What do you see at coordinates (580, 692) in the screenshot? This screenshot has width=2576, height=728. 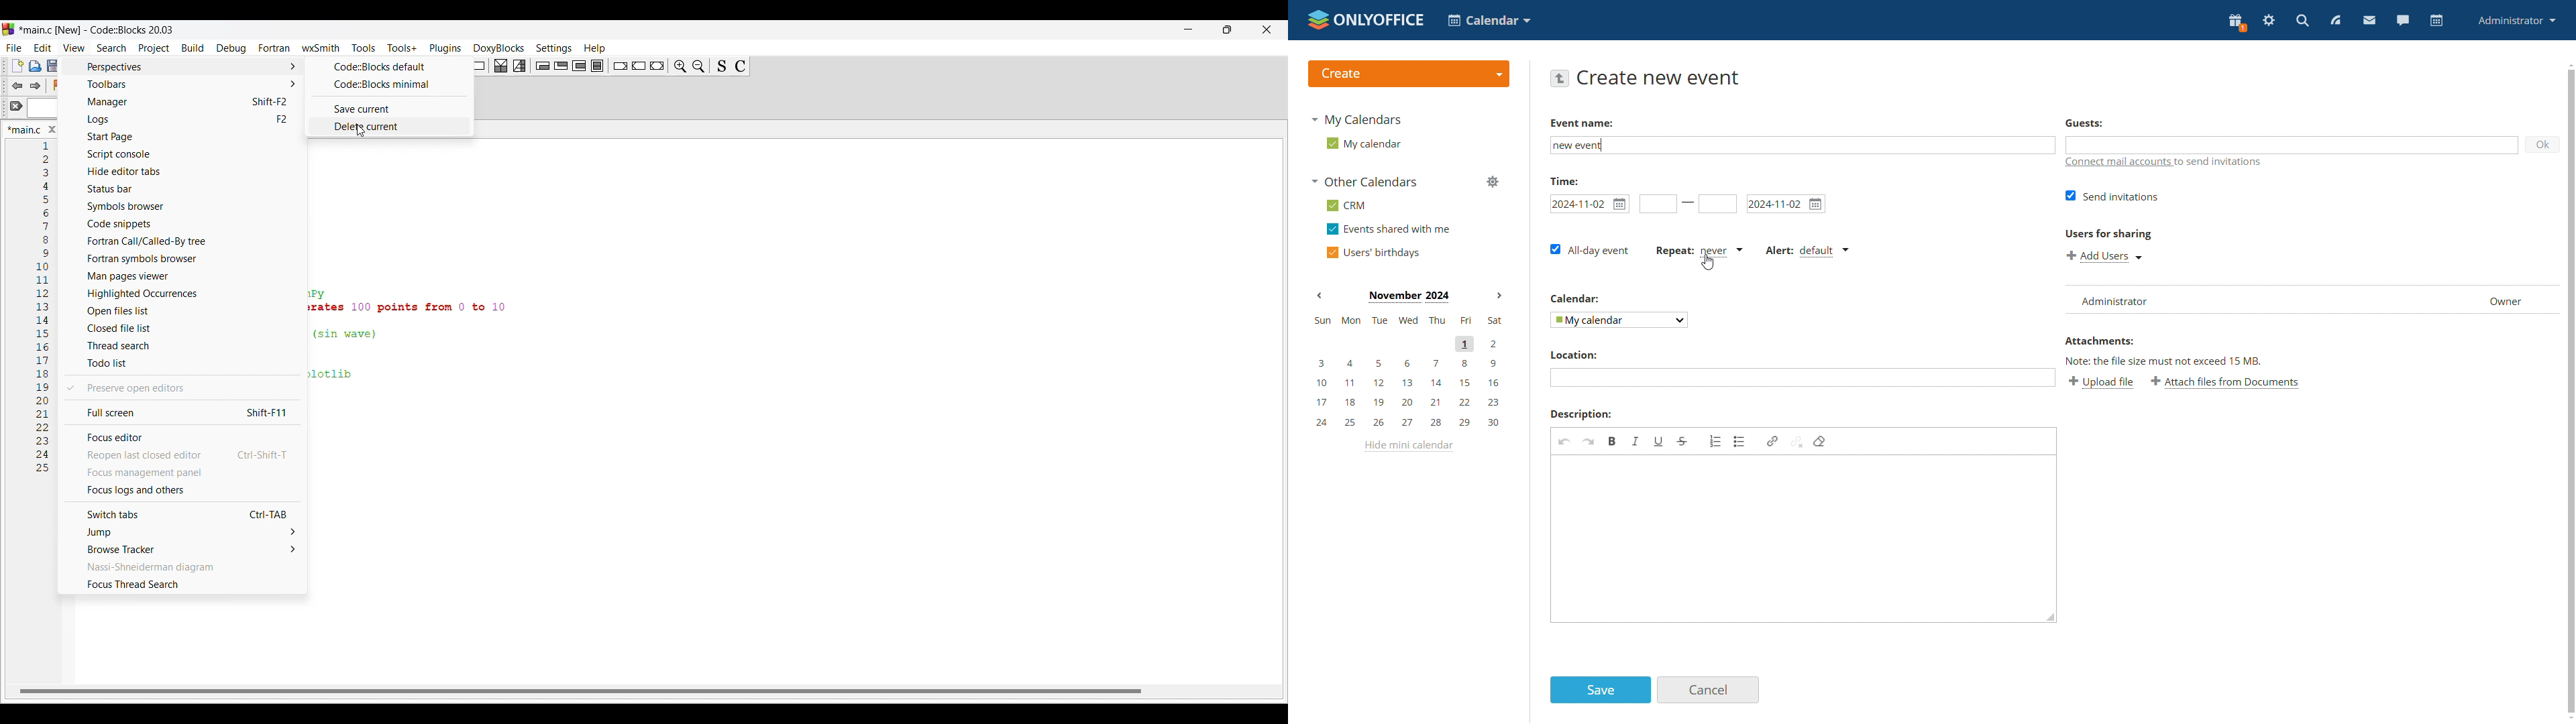 I see `Horizontal slide bar` at bounding box center [580, 692].